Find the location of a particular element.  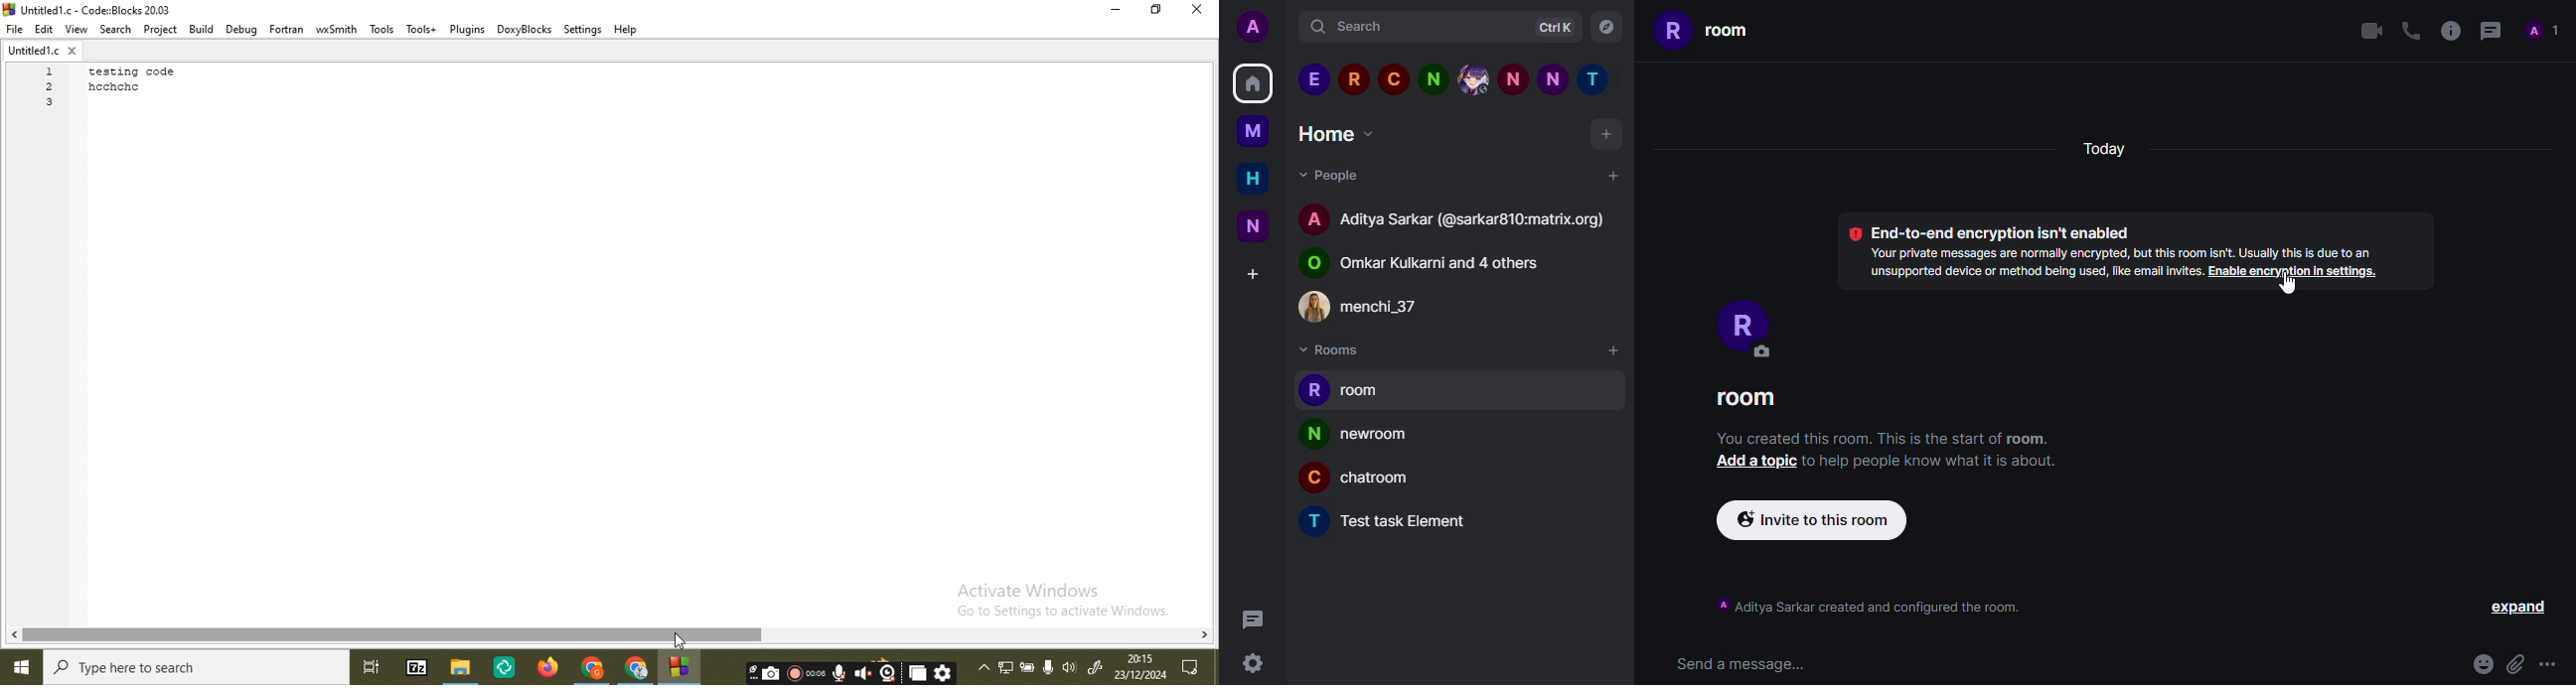

people 6 is located at coordinates (1513, 78).